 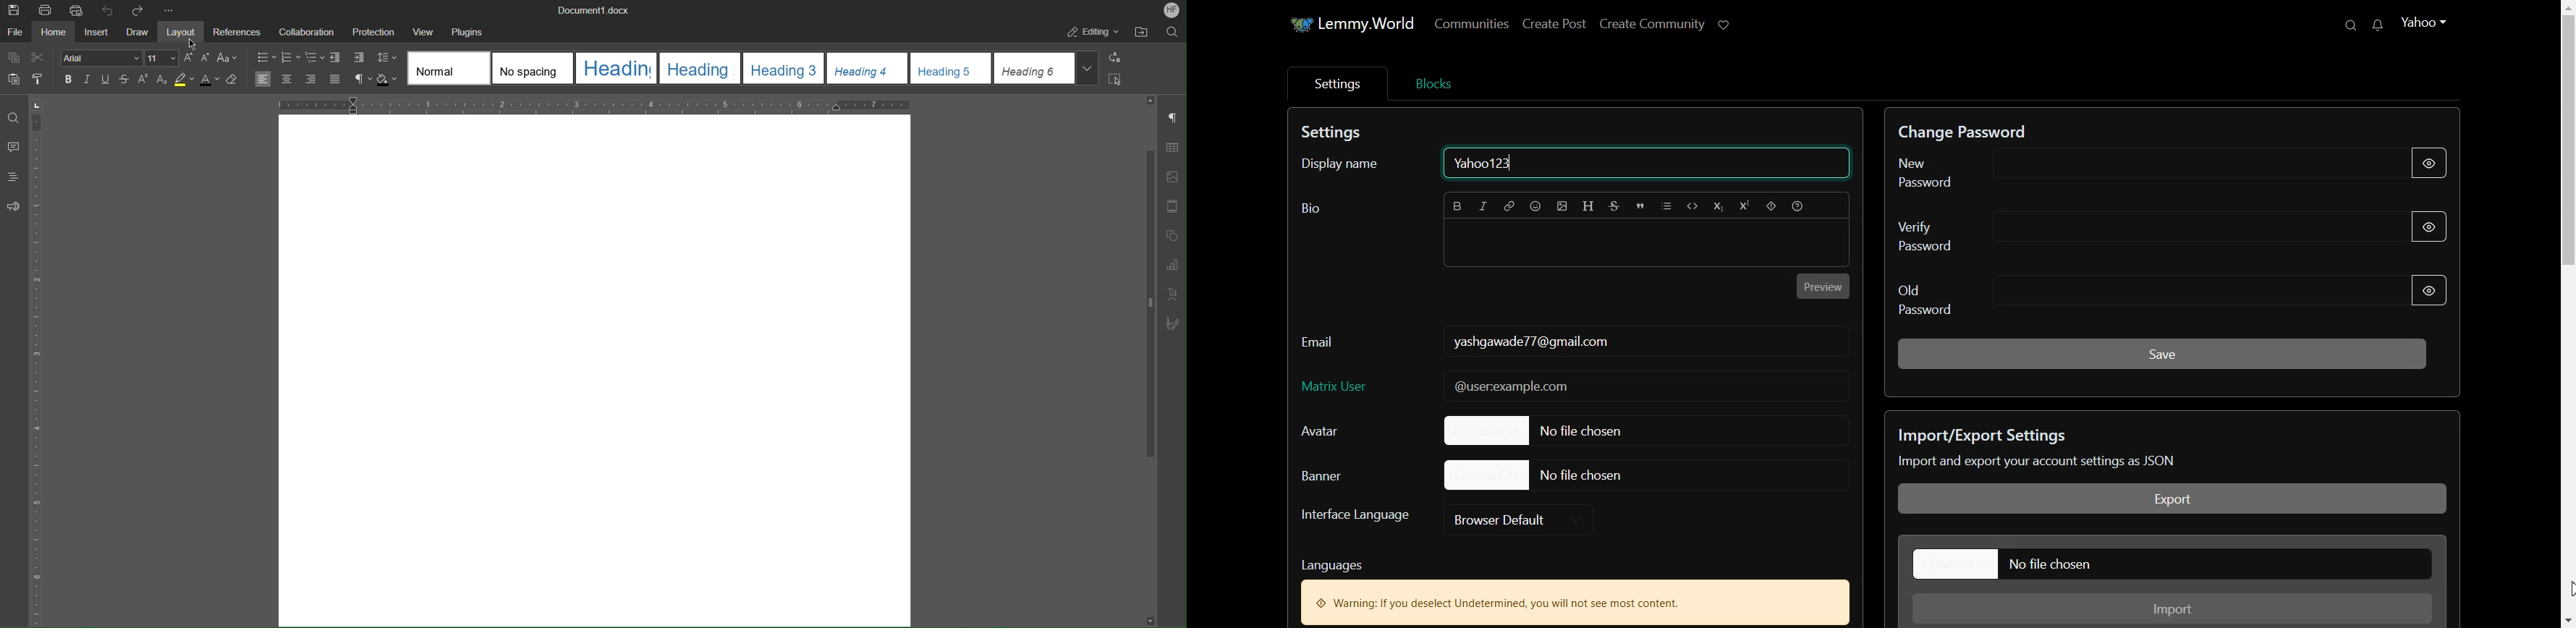 I want to click on Left align , so click(x=263, y=79).